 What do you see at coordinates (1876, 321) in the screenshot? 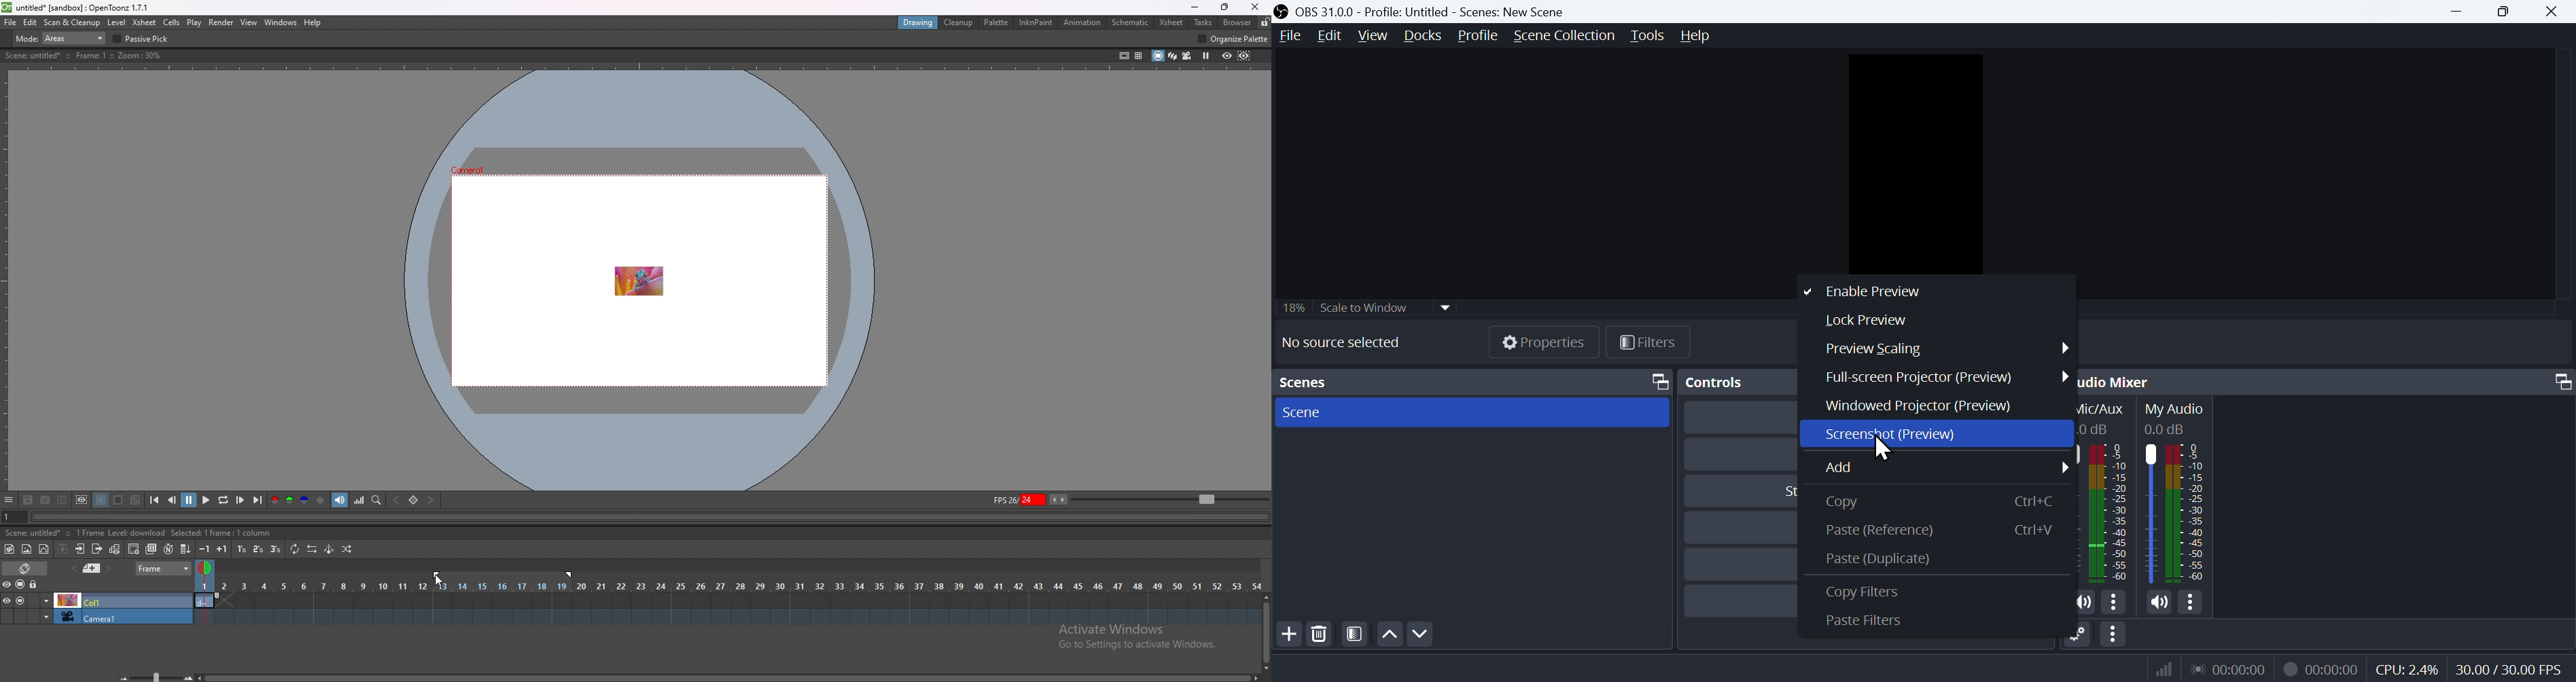
I see `Lock preview` at bounding box center [1876, 321].